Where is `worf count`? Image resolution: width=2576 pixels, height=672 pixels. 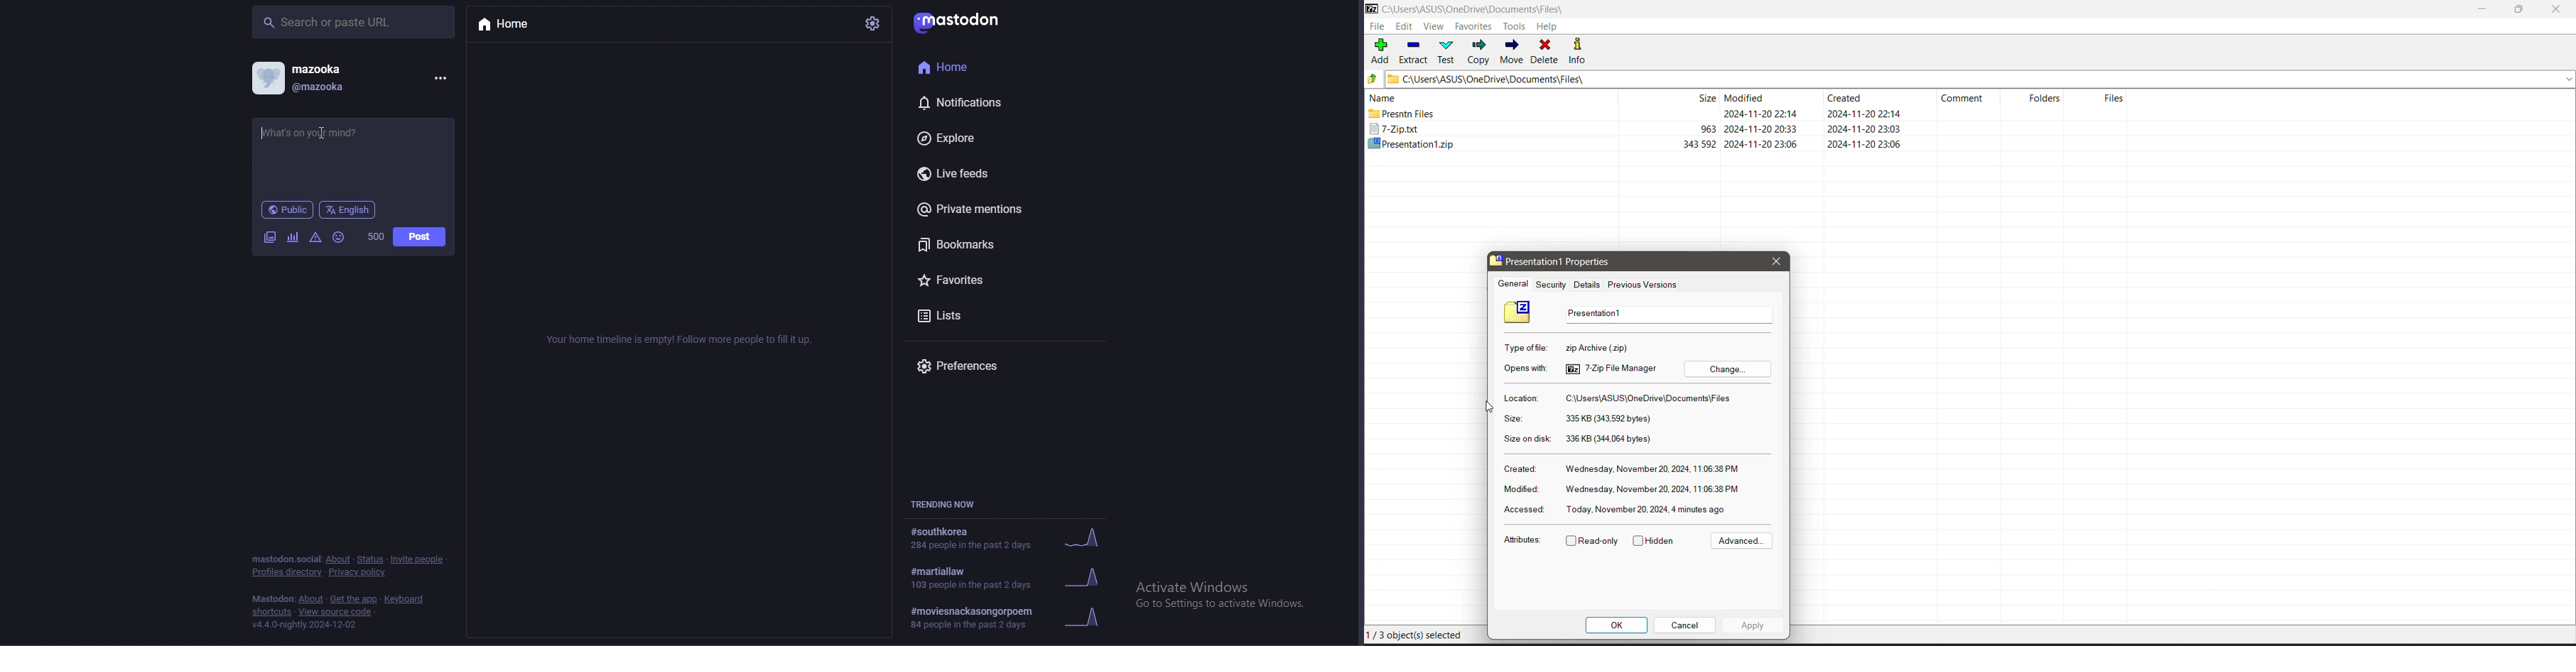 worf count is located at coordinates (377, 236).